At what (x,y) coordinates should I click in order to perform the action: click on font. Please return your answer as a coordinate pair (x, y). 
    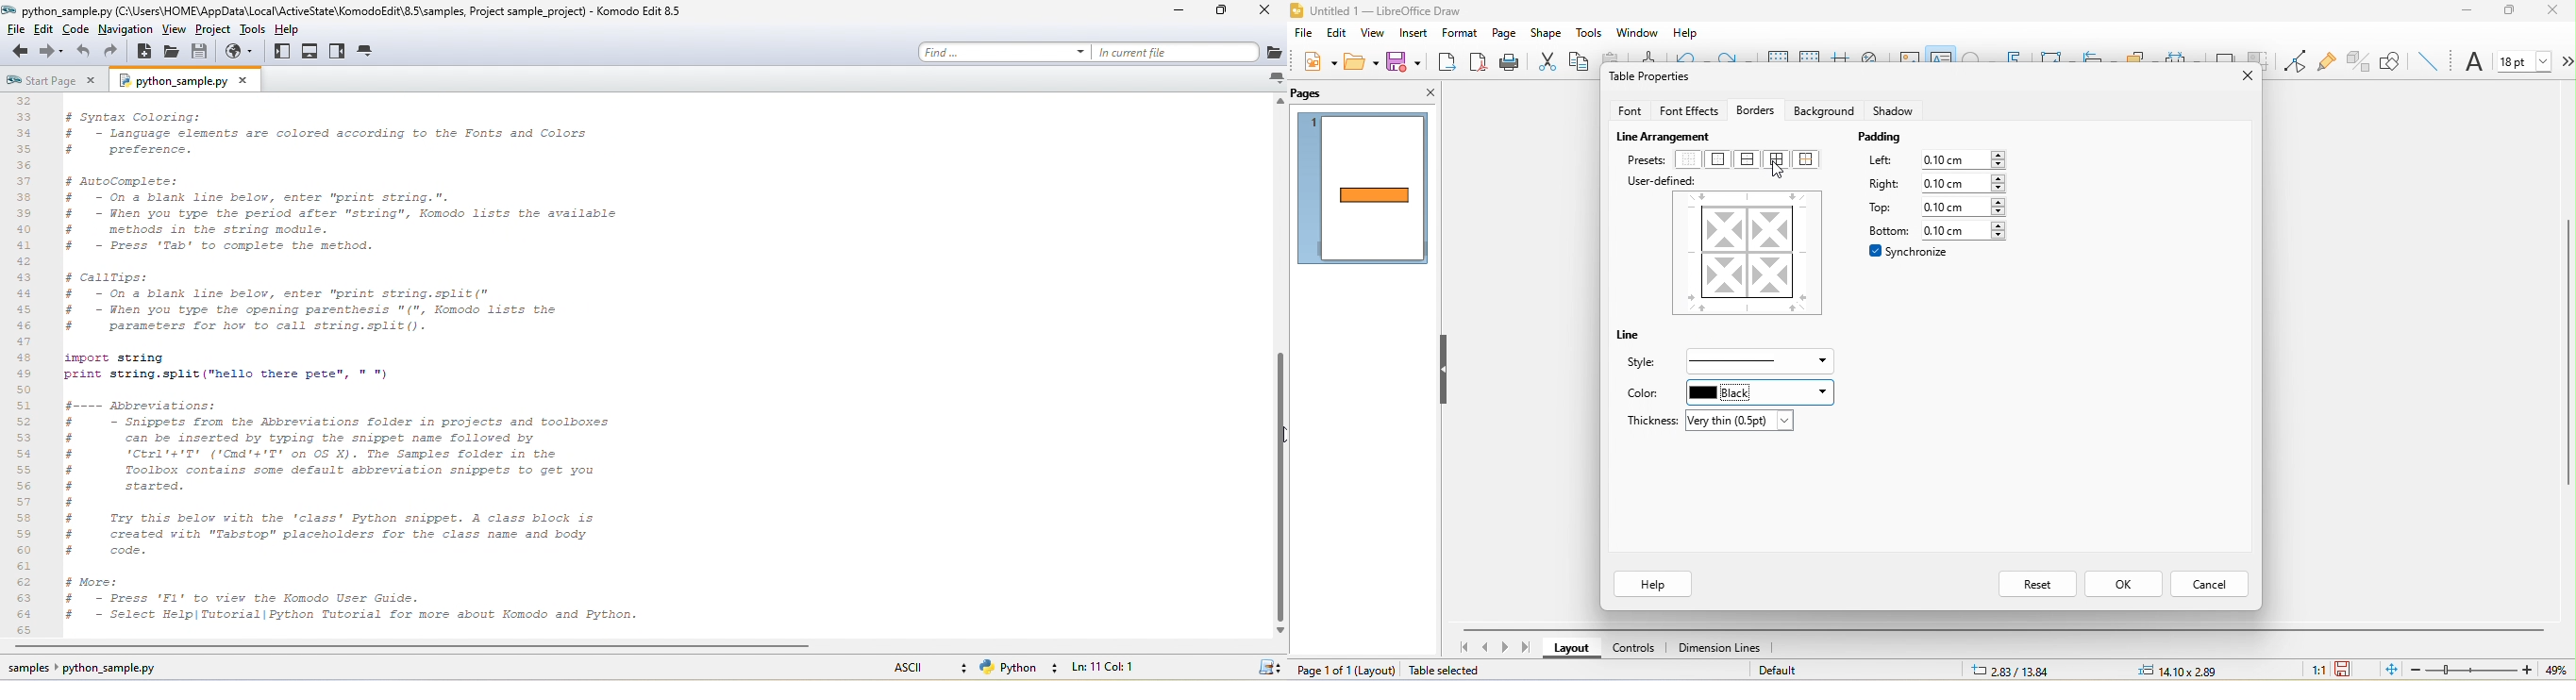
    Looking at the image, I should click on (1629, 108).